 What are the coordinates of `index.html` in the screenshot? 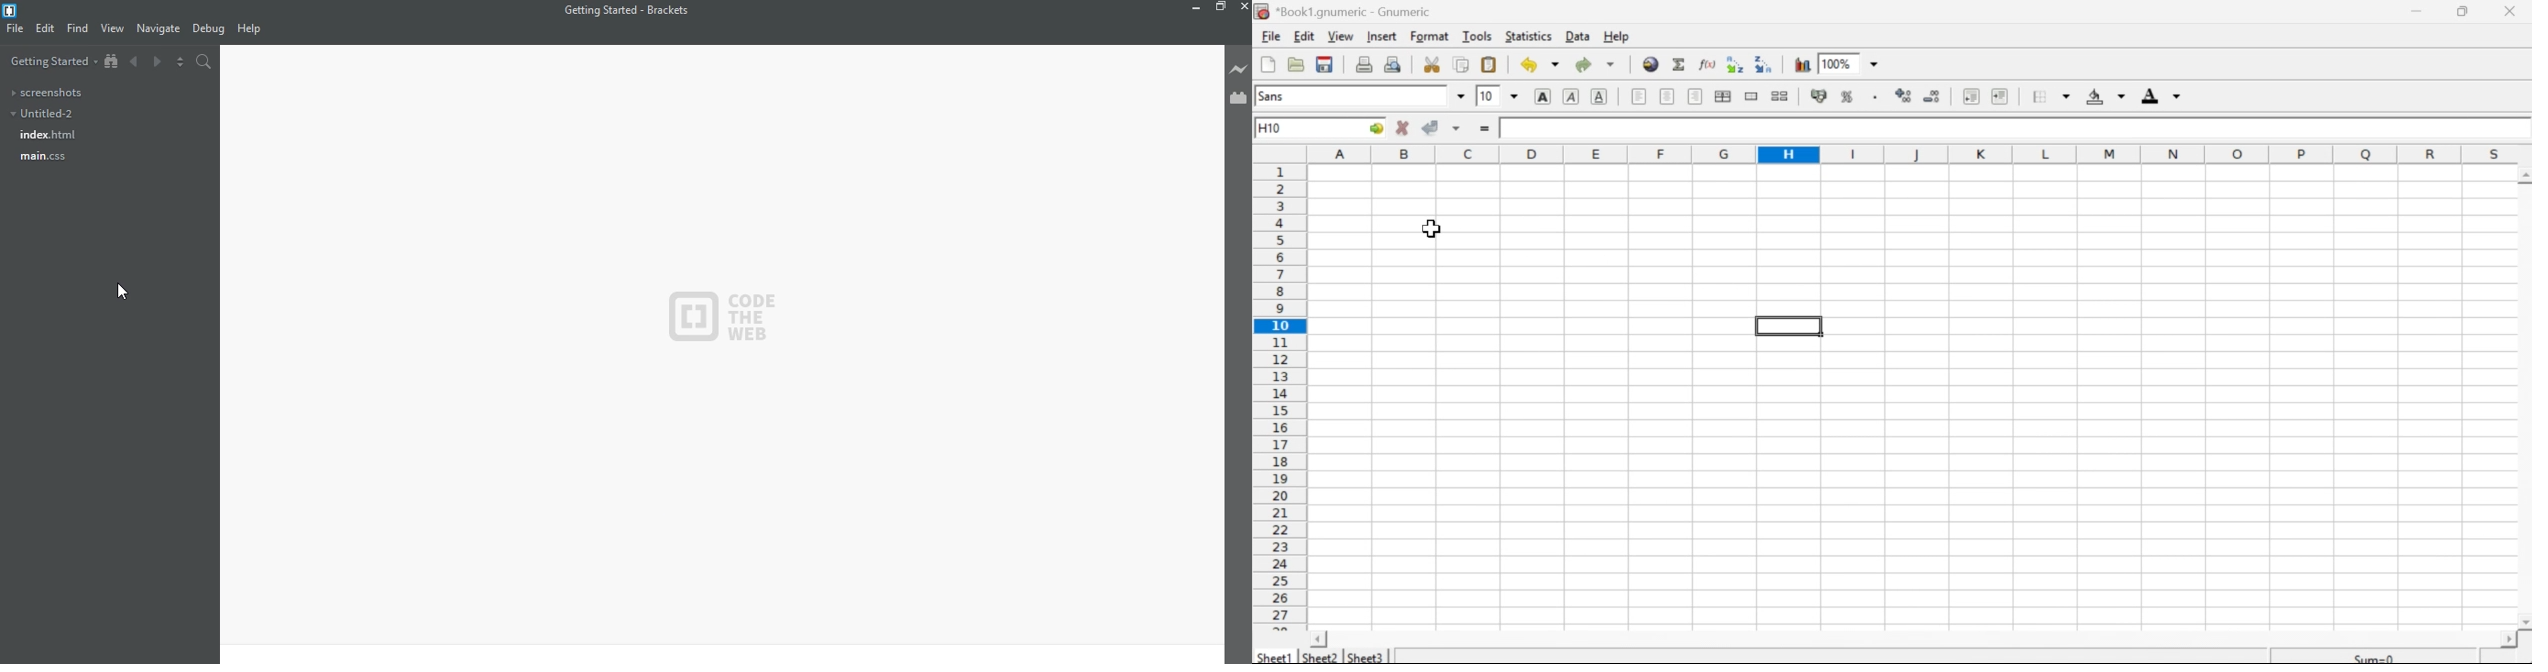 It's located at (54, 135).